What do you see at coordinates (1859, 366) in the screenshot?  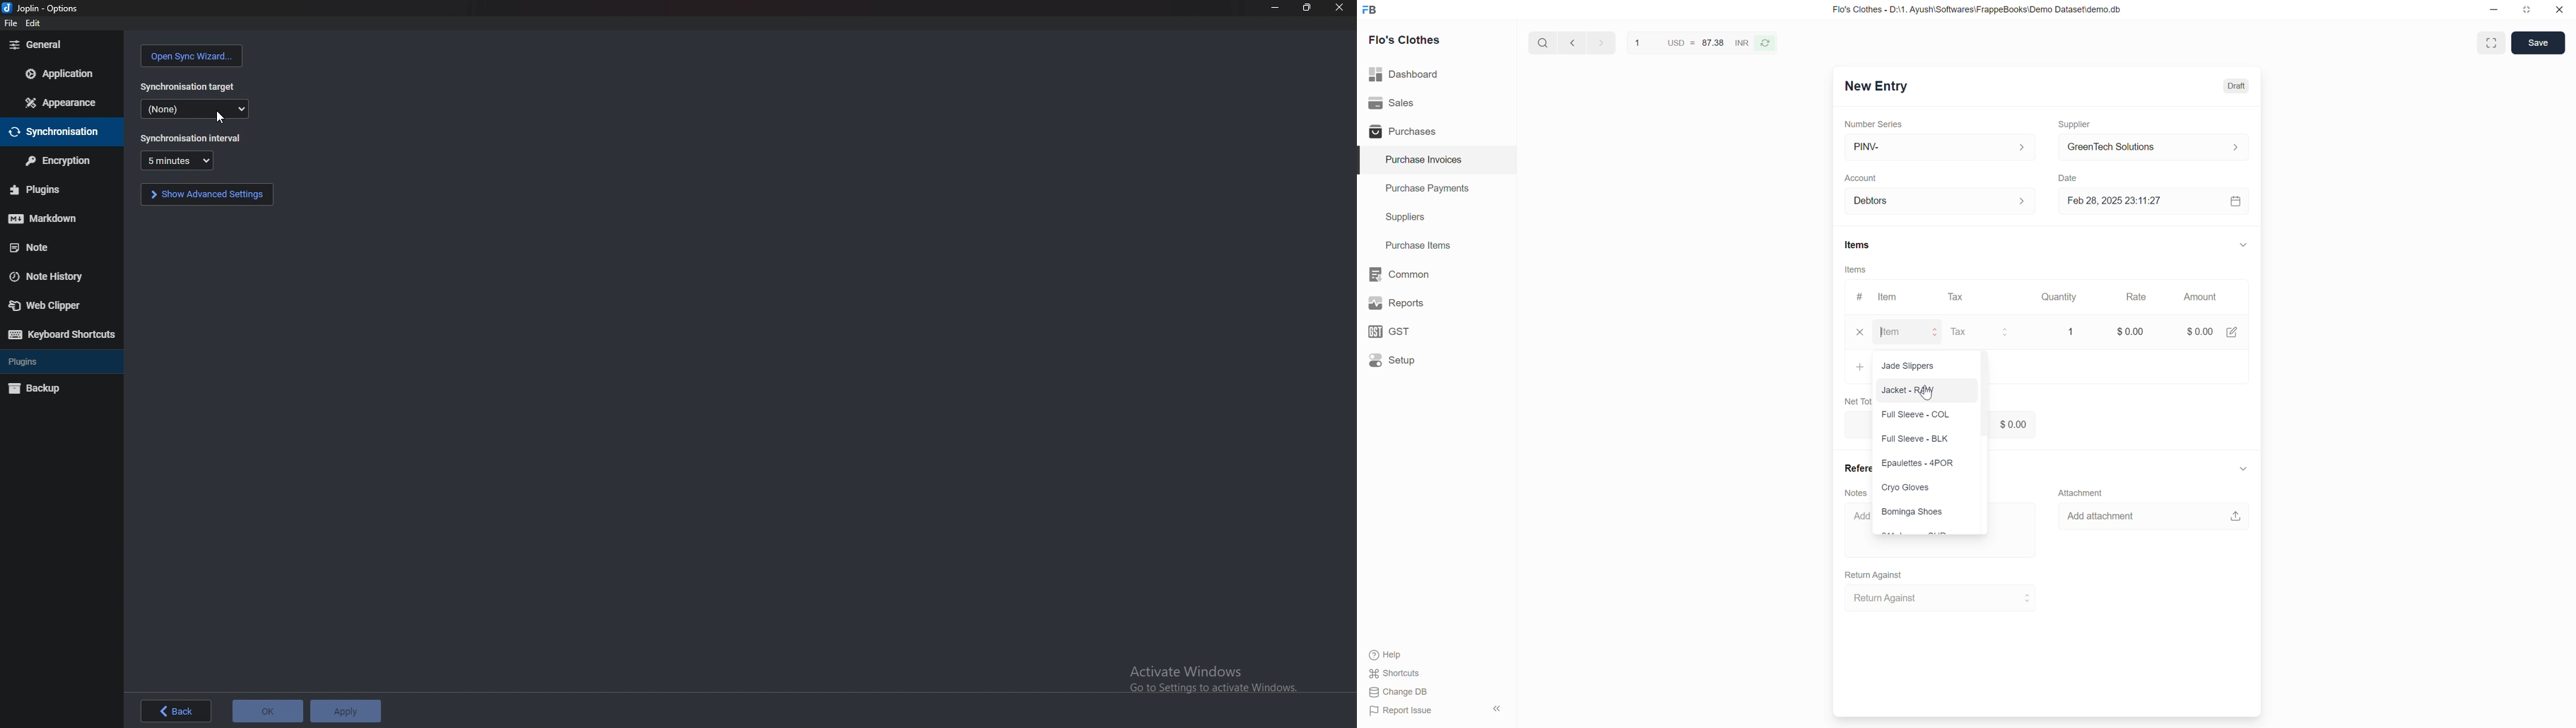 I see `Add row` at bounding box center [1859, 366].